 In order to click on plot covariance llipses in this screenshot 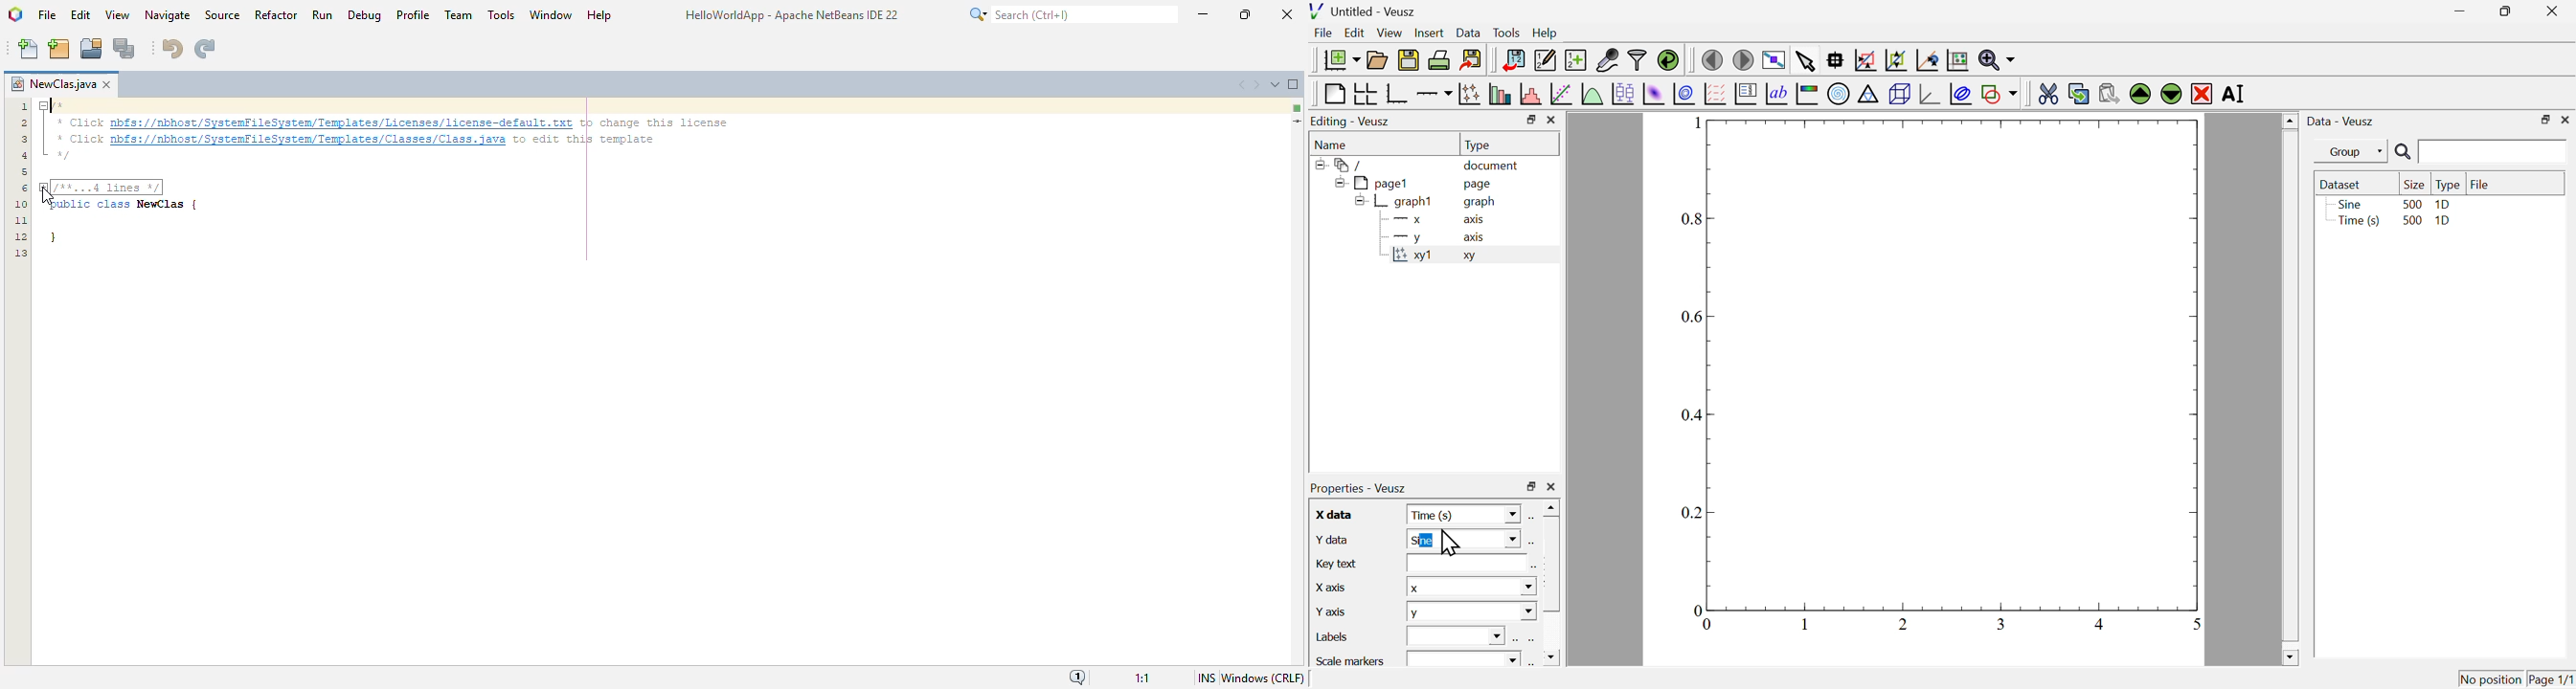, I will do `click(1963, 94)`.